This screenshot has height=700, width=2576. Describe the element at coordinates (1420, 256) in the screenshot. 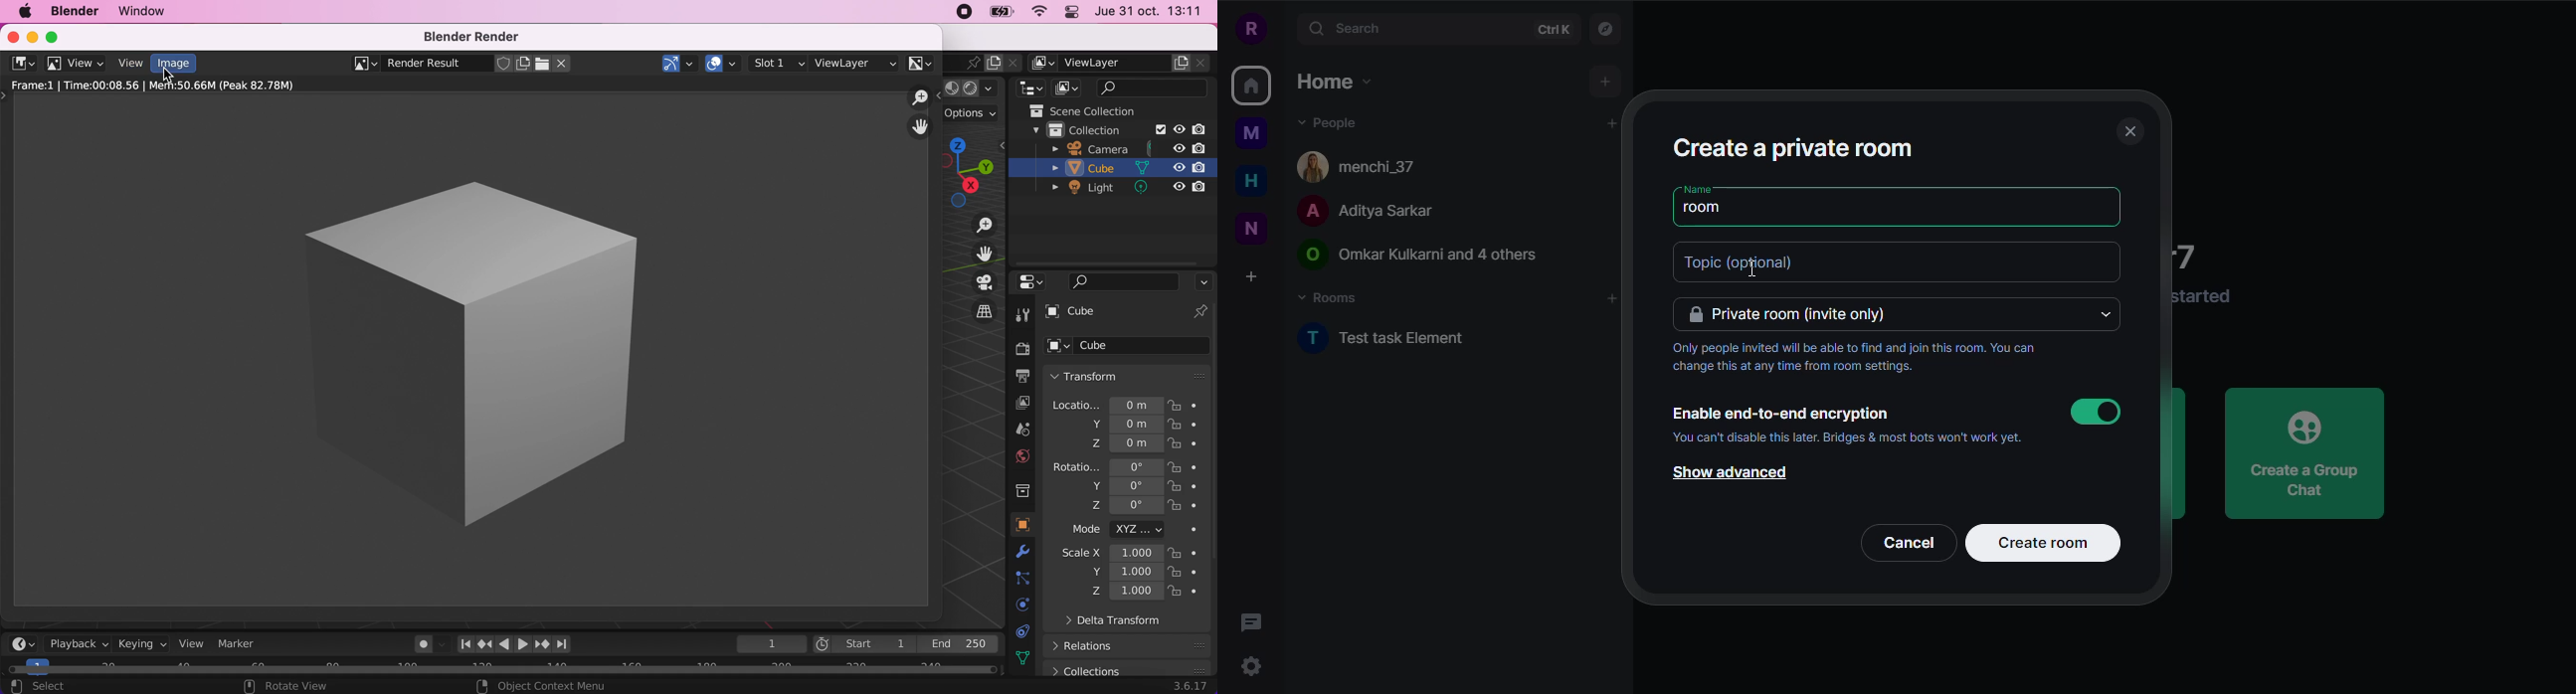

I see `people` at that location.